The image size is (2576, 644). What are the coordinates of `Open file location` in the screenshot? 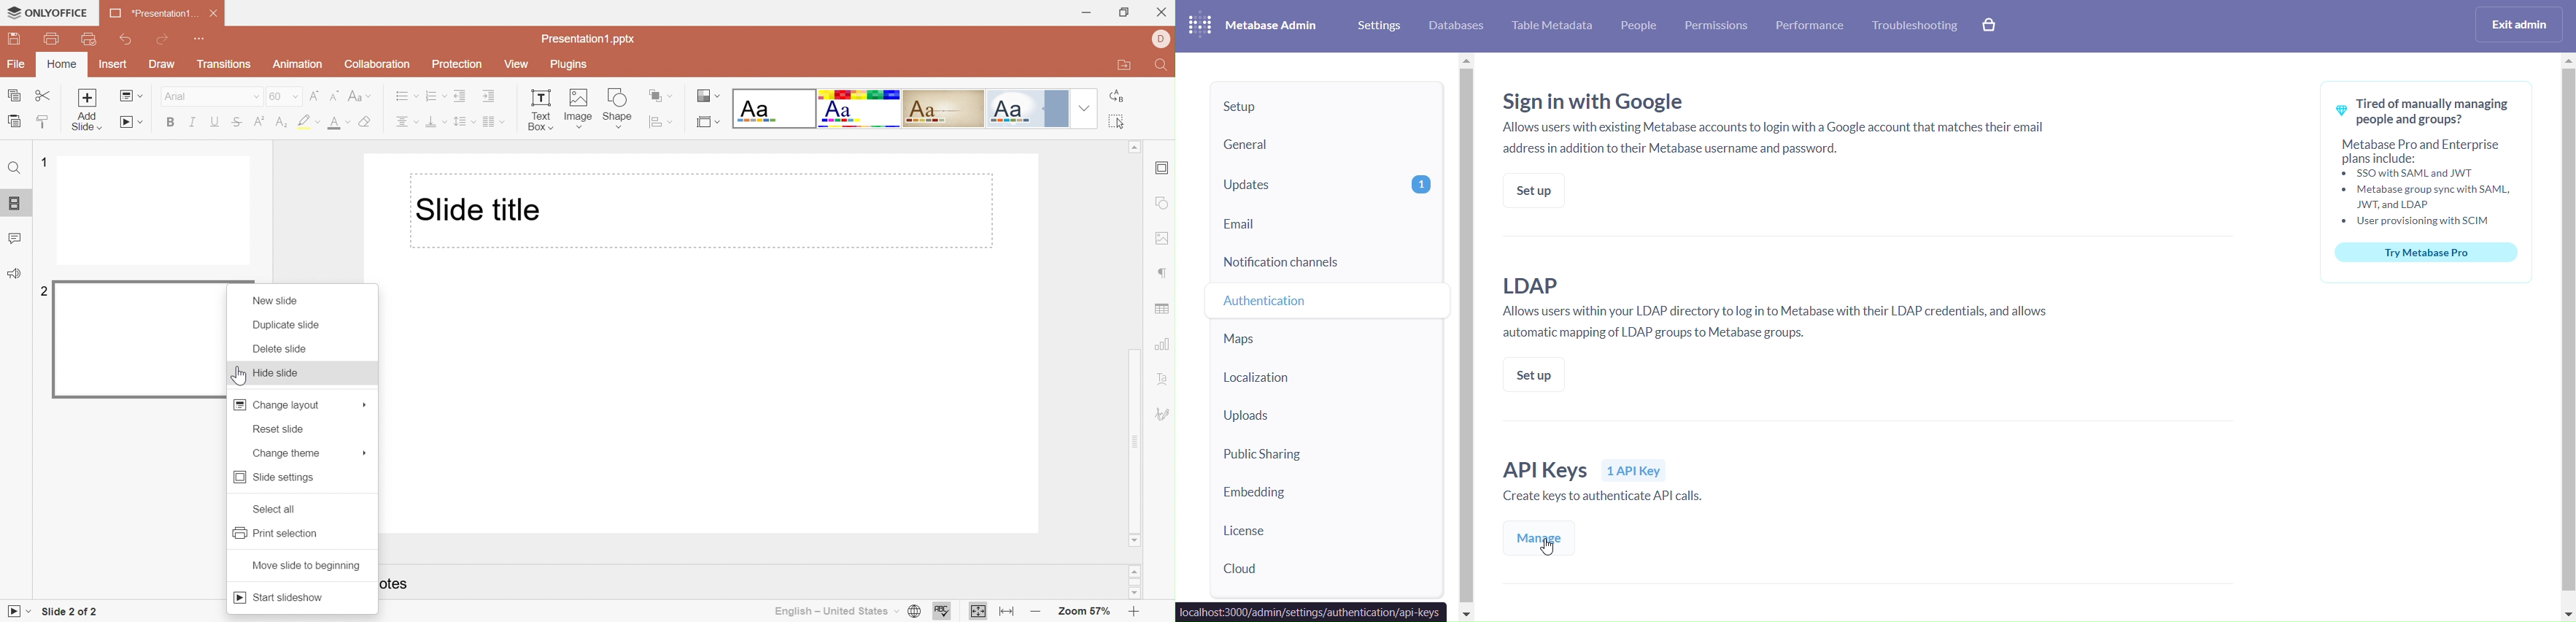 It's located at (1118, 67).